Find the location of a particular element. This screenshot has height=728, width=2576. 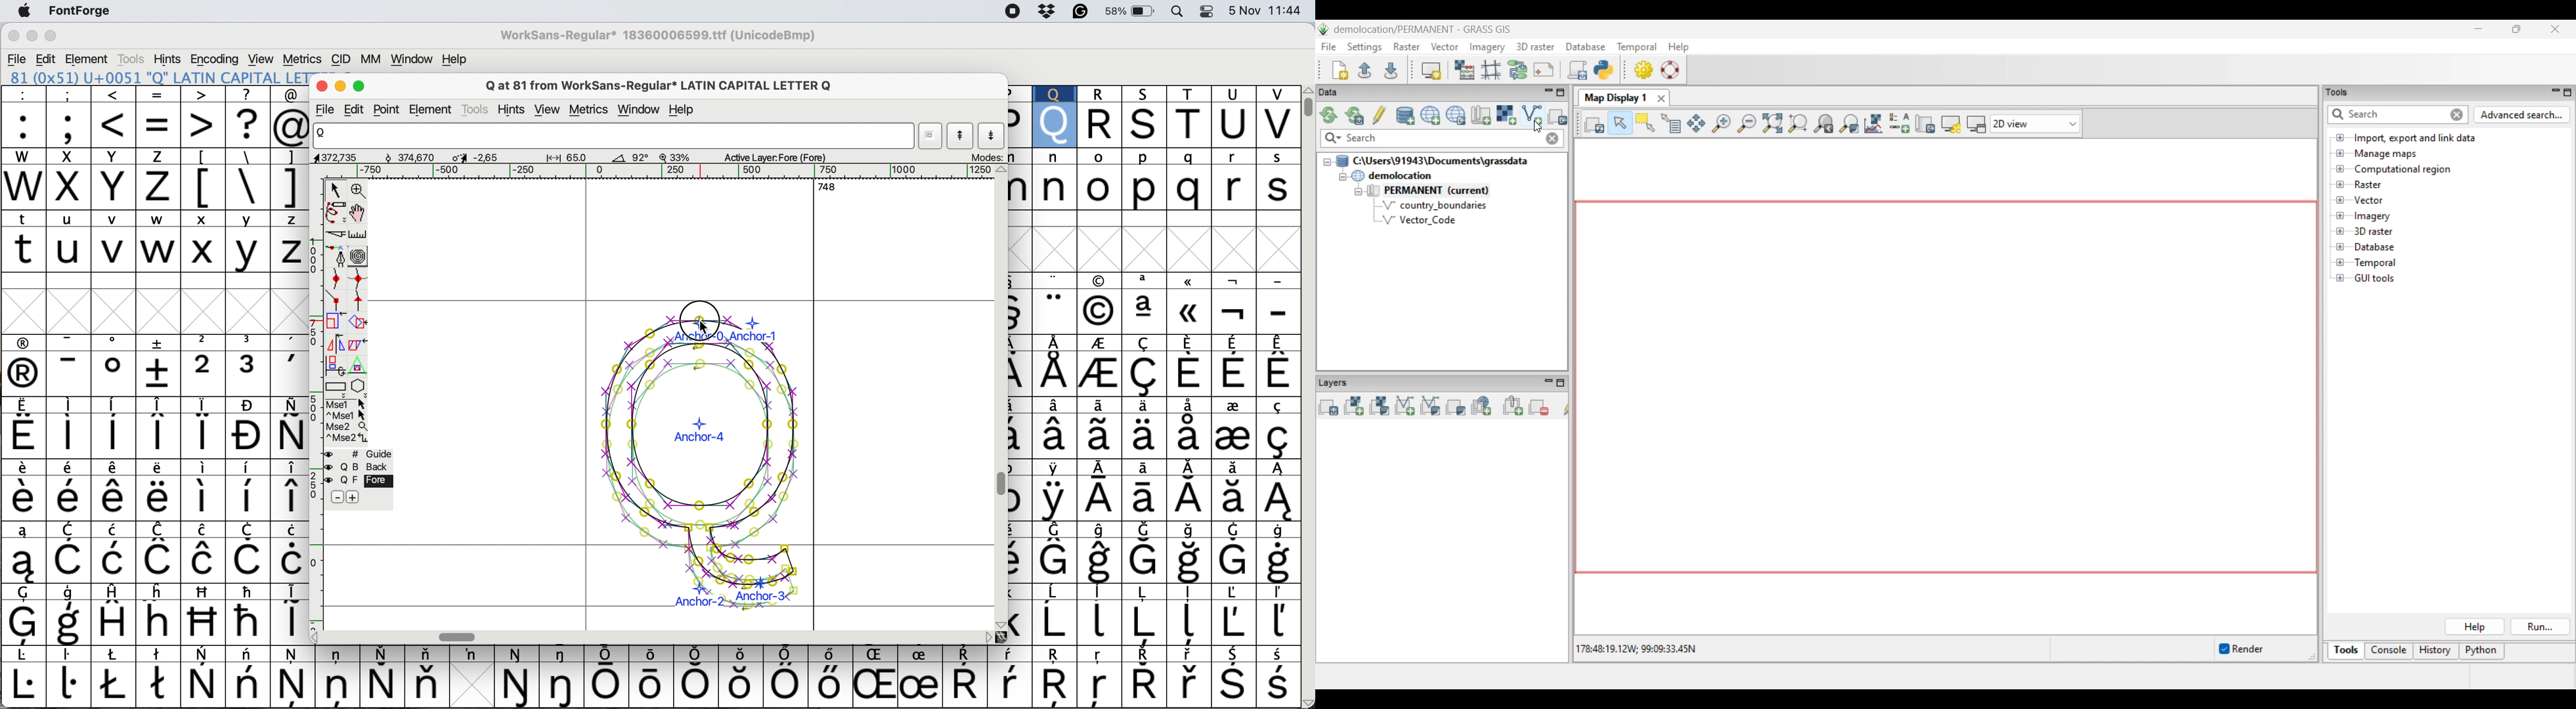

edit is located at coordinates (360, 109).